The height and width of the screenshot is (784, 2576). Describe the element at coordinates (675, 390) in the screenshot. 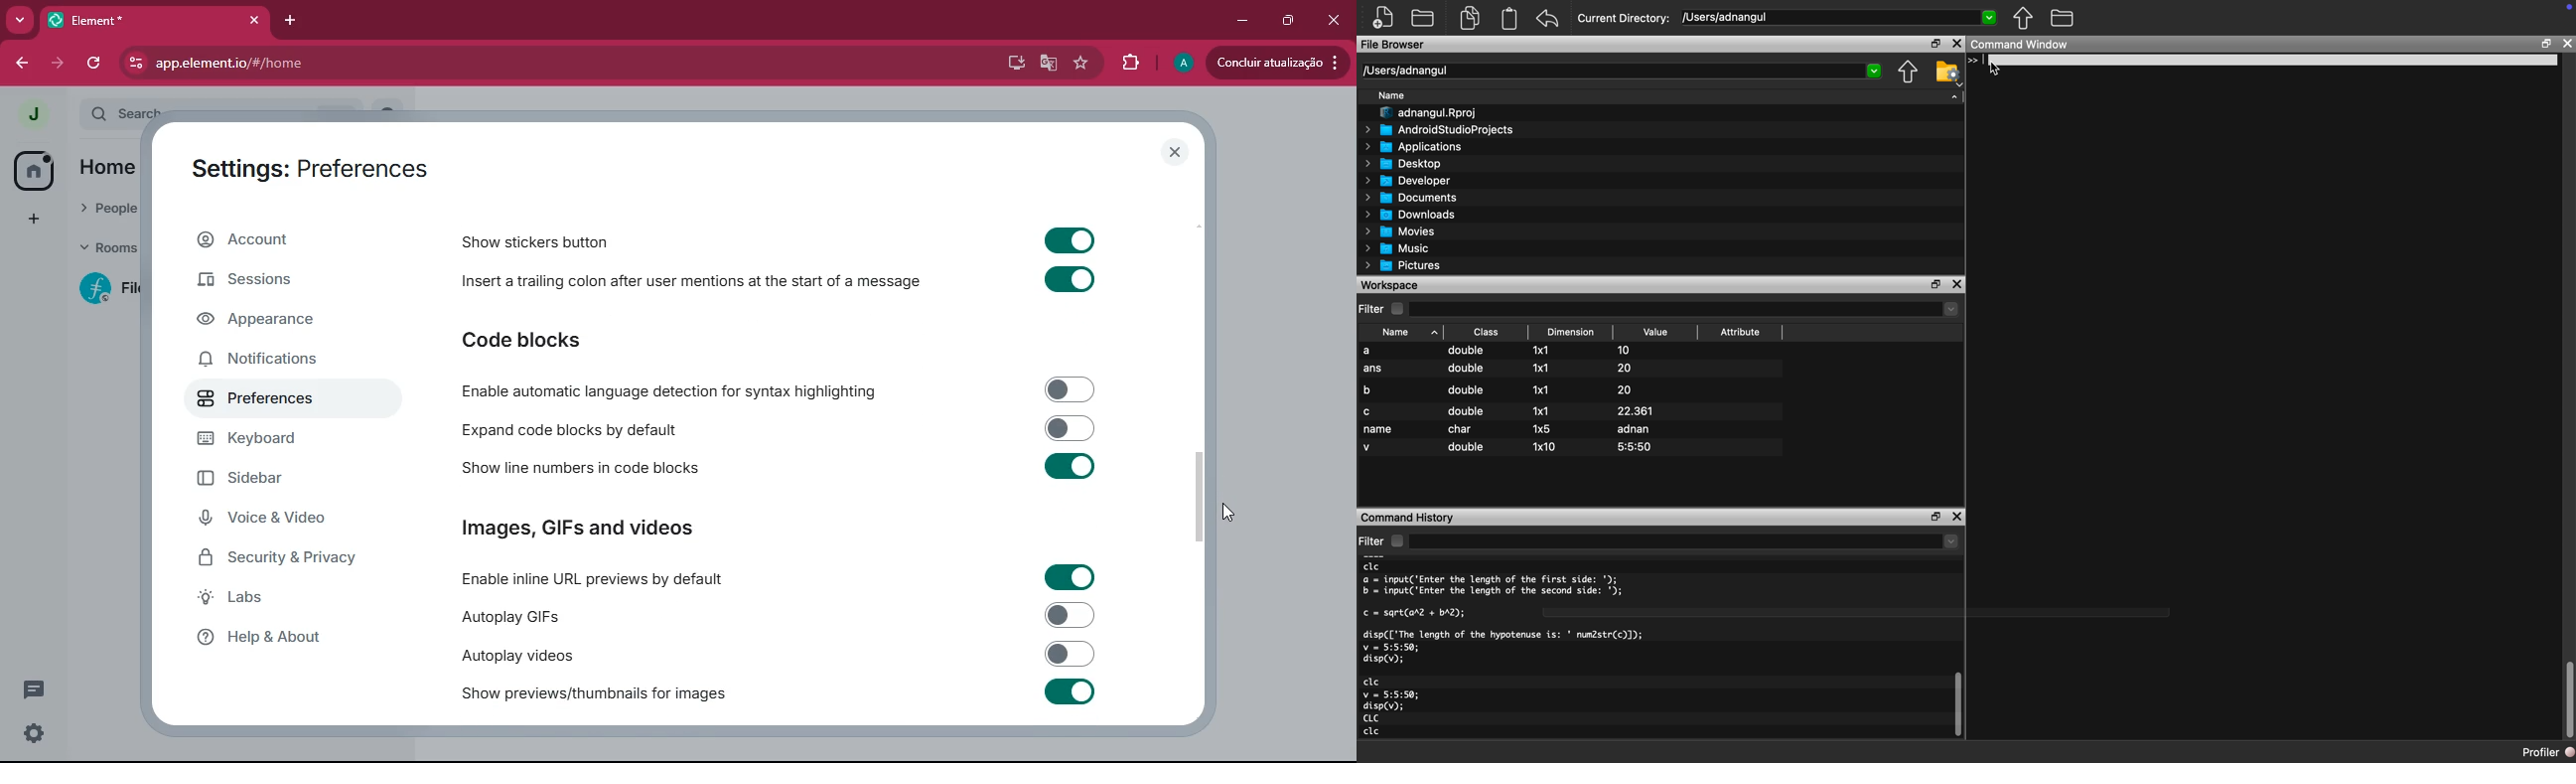

I see `automatic` at that location.